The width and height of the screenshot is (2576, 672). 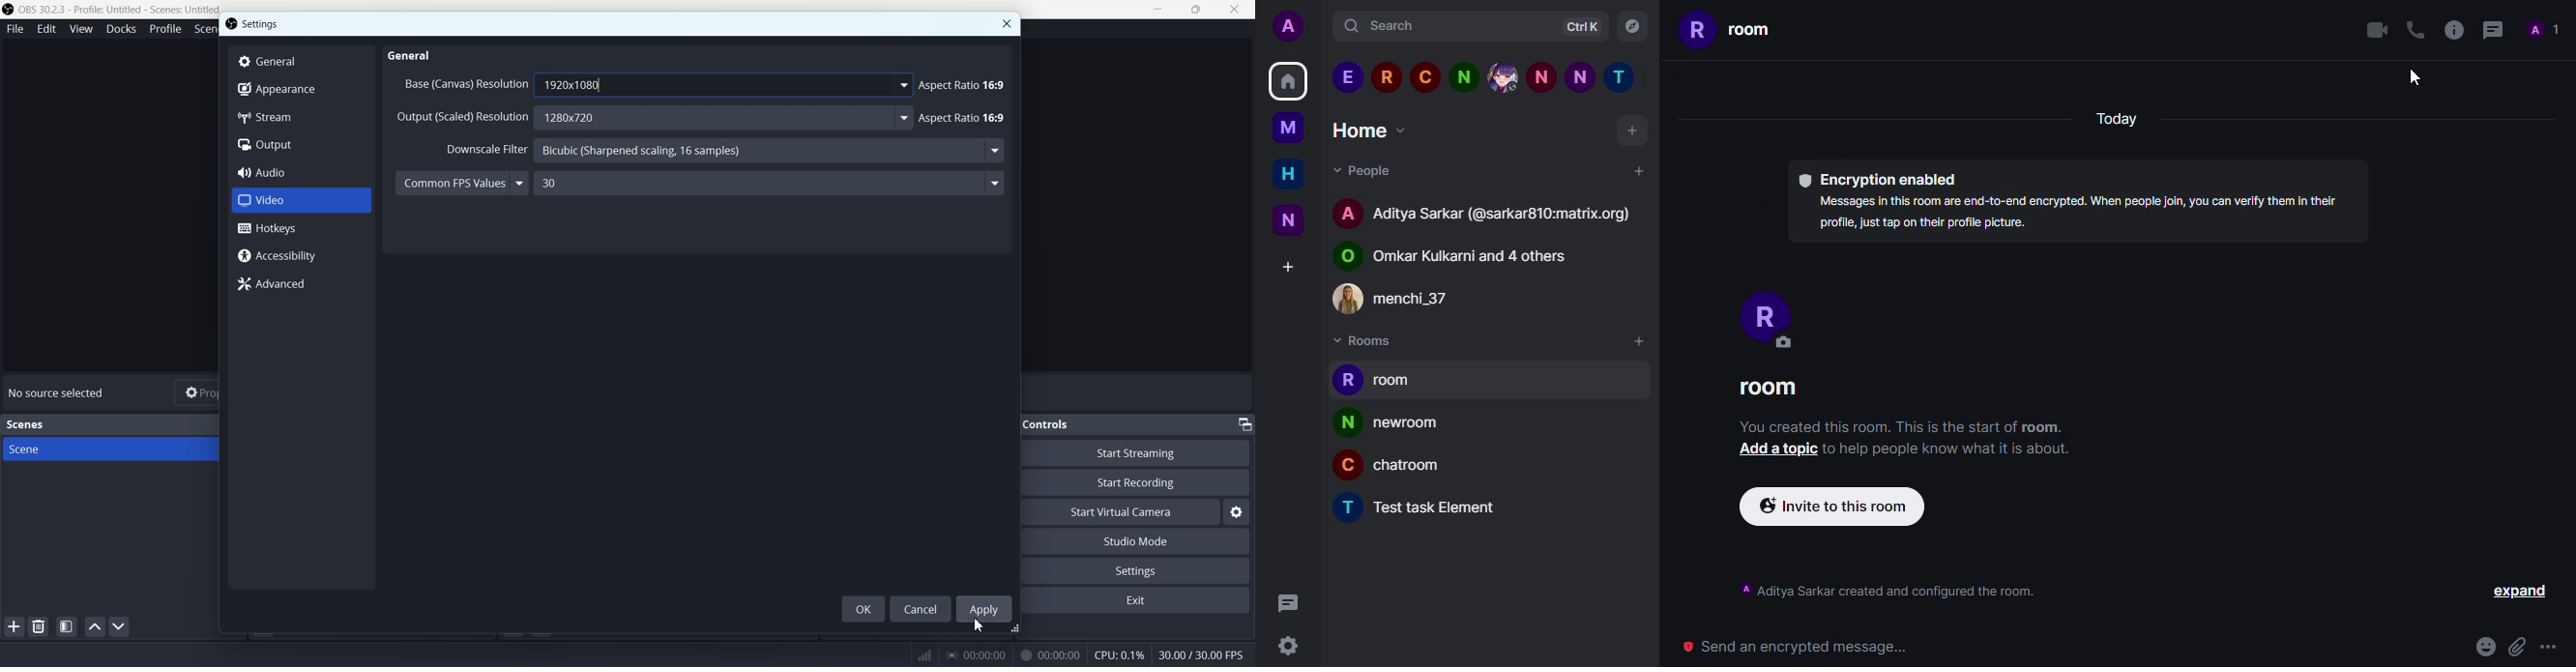 What do you see at coordinates (1480, 258) in the screenshot?
I see `people` at bounding box center [1480, 258].